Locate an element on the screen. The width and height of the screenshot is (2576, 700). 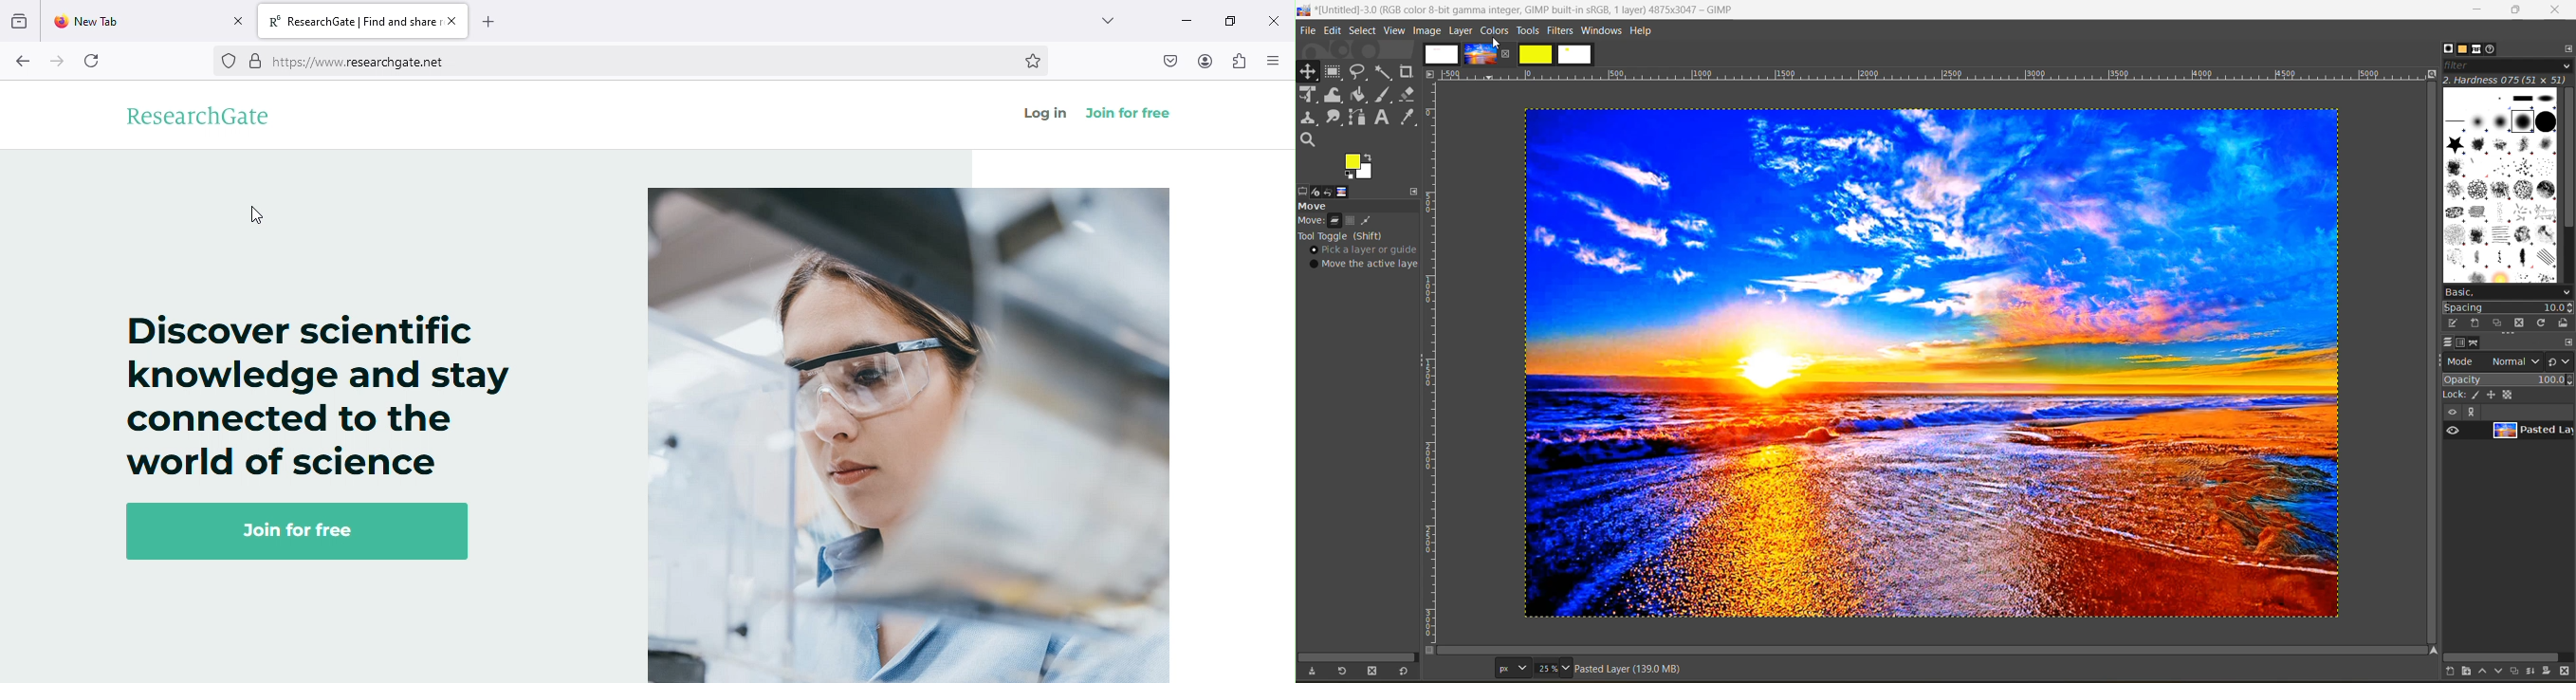
join for free is located at coordinates (1129, 112).